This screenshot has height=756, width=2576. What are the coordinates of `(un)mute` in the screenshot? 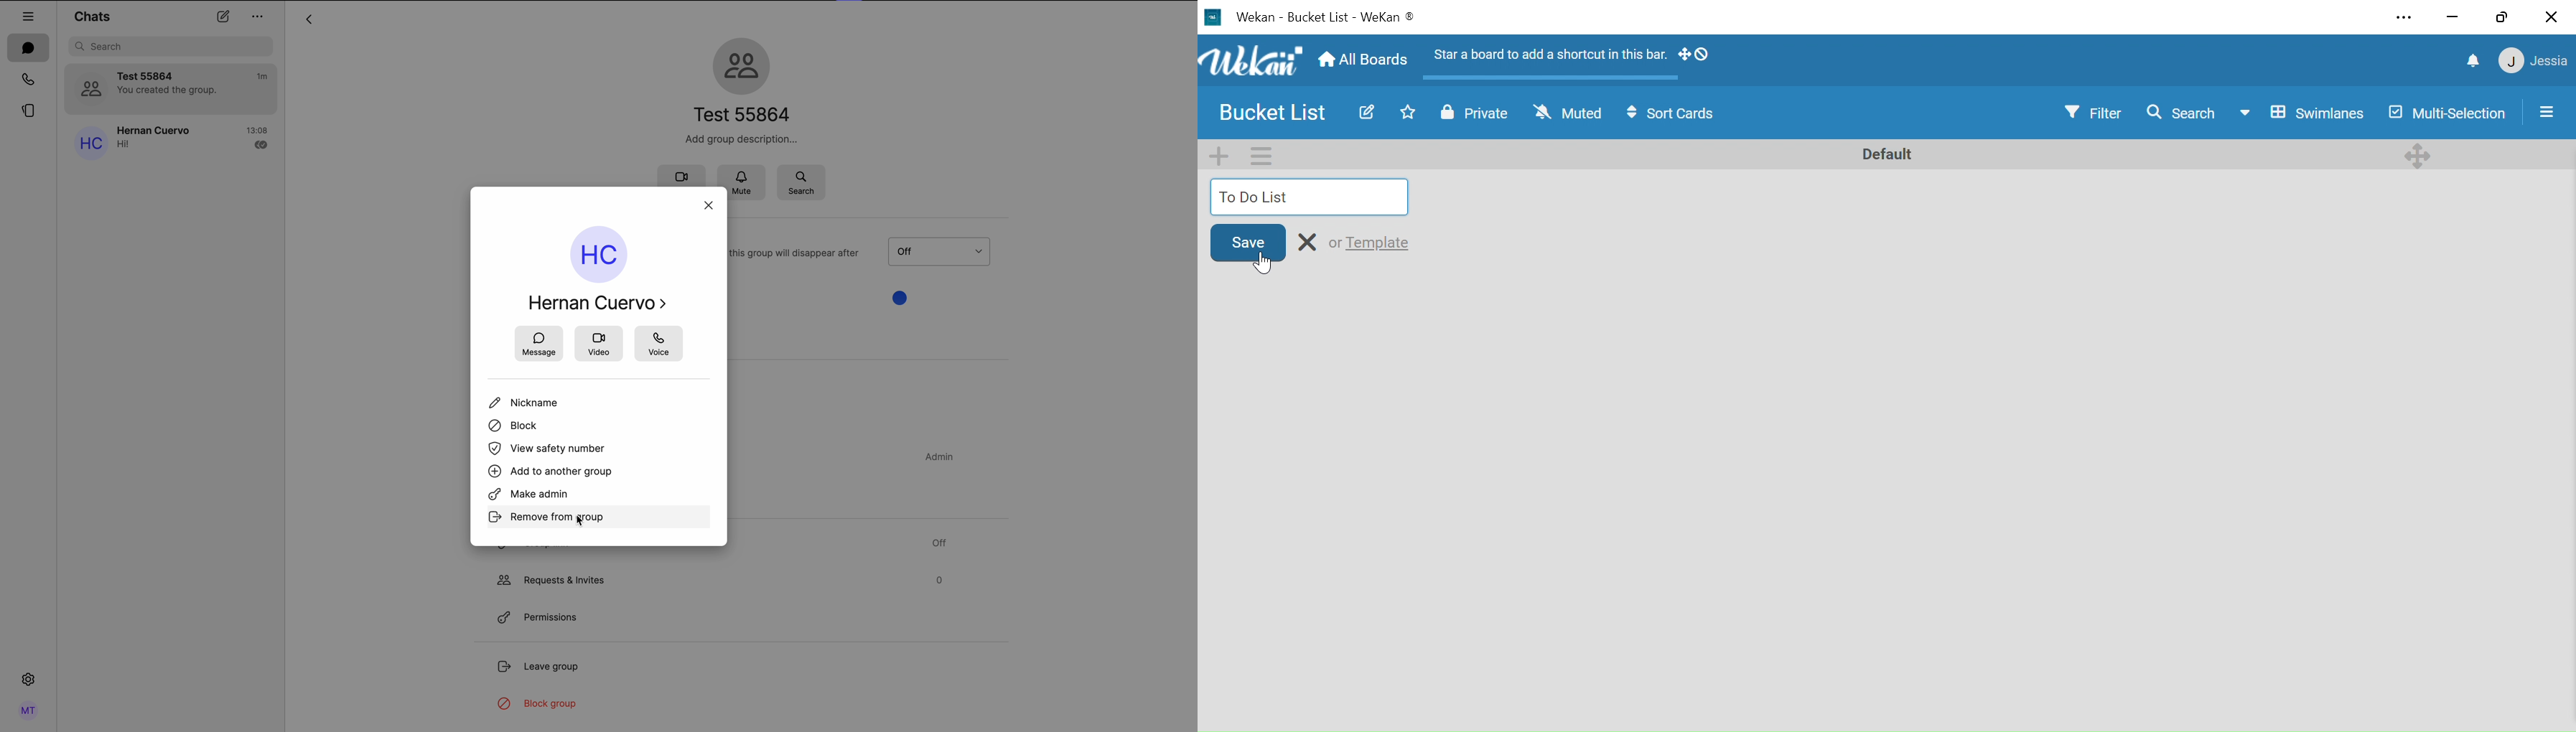 It's located at (1567, 116).